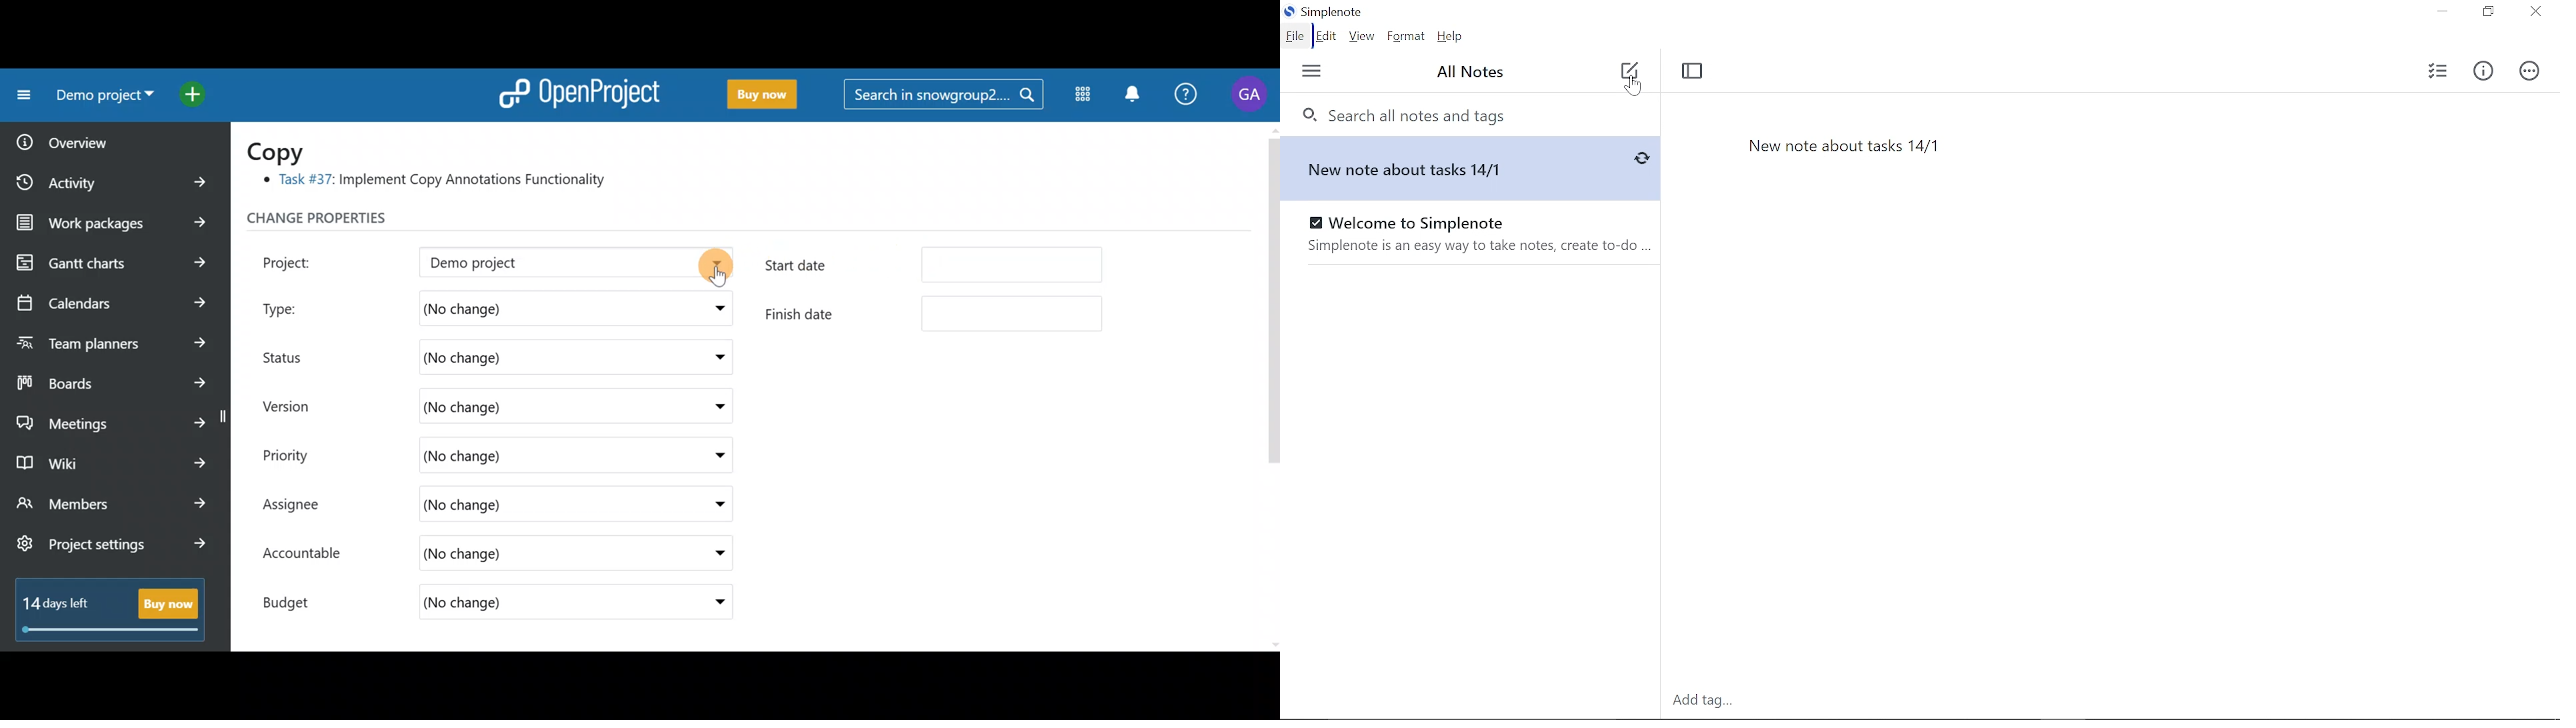 The image size is (2576, 728). I want to click on Overview, so click(101, 138).